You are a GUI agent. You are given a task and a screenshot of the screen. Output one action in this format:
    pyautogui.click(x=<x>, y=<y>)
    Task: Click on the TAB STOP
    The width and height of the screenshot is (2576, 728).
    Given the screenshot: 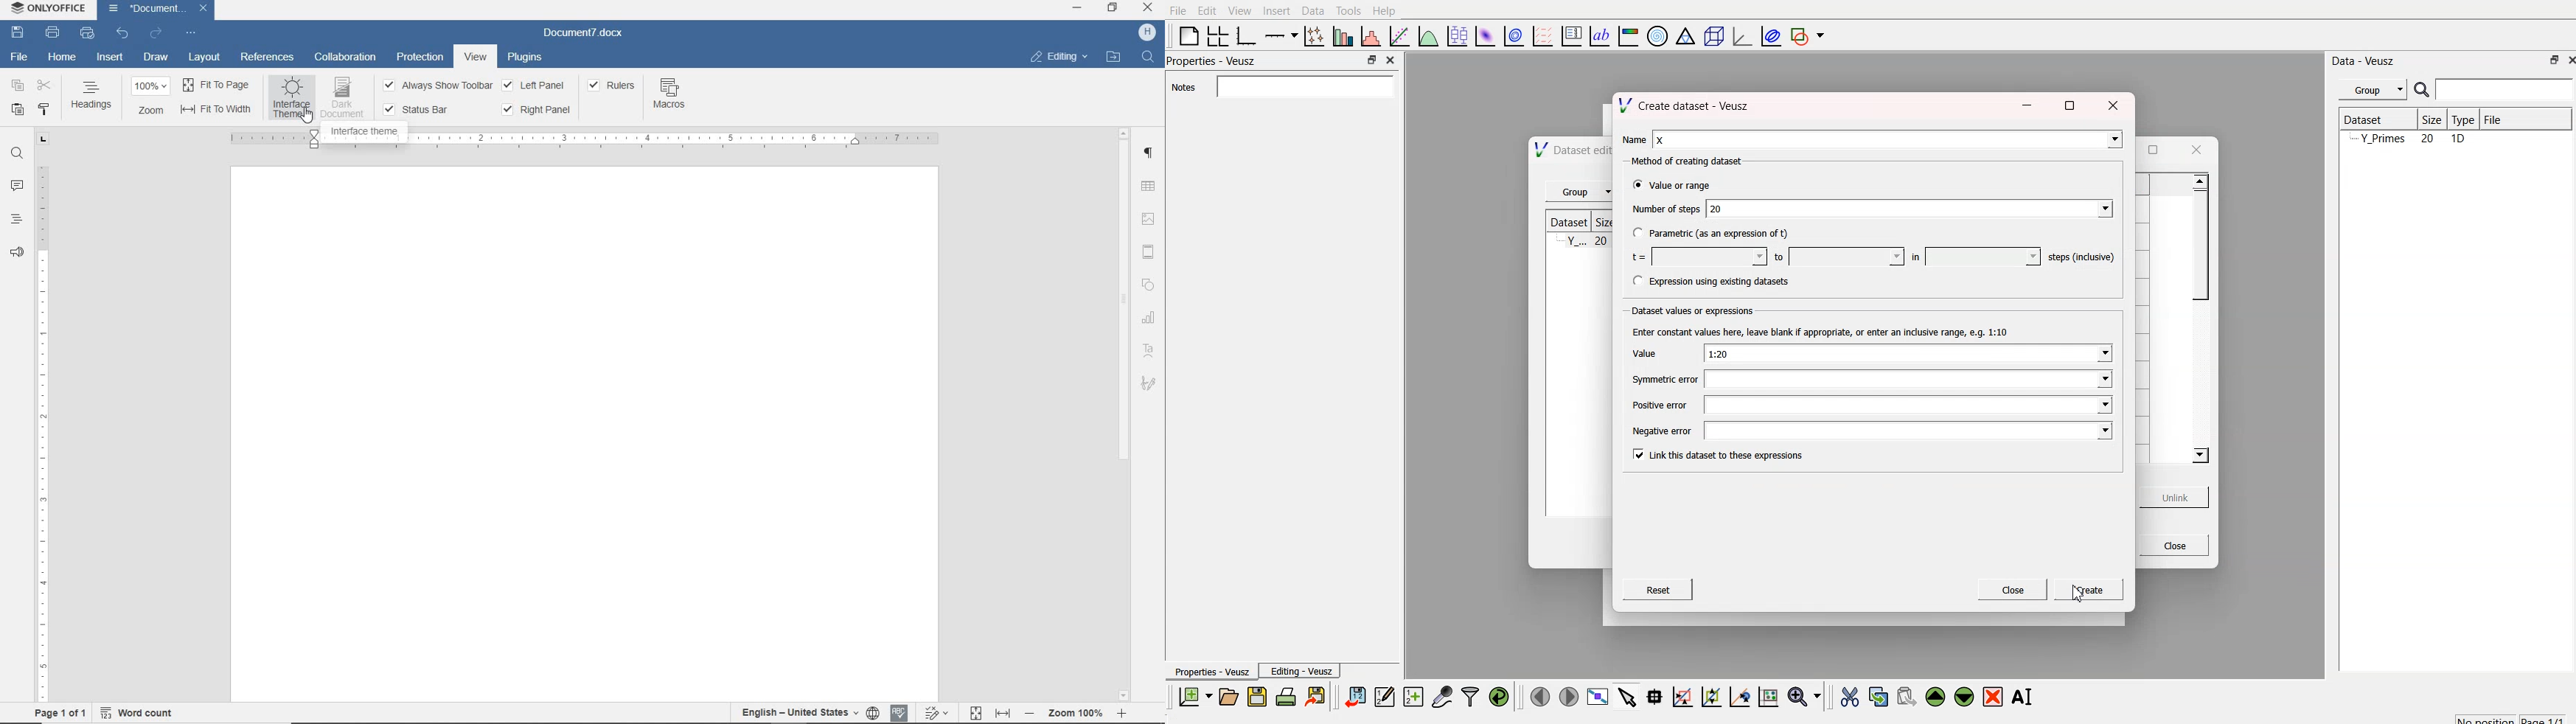 What is the action you would take?
    pyautogui.click(x=43, y=140)
    